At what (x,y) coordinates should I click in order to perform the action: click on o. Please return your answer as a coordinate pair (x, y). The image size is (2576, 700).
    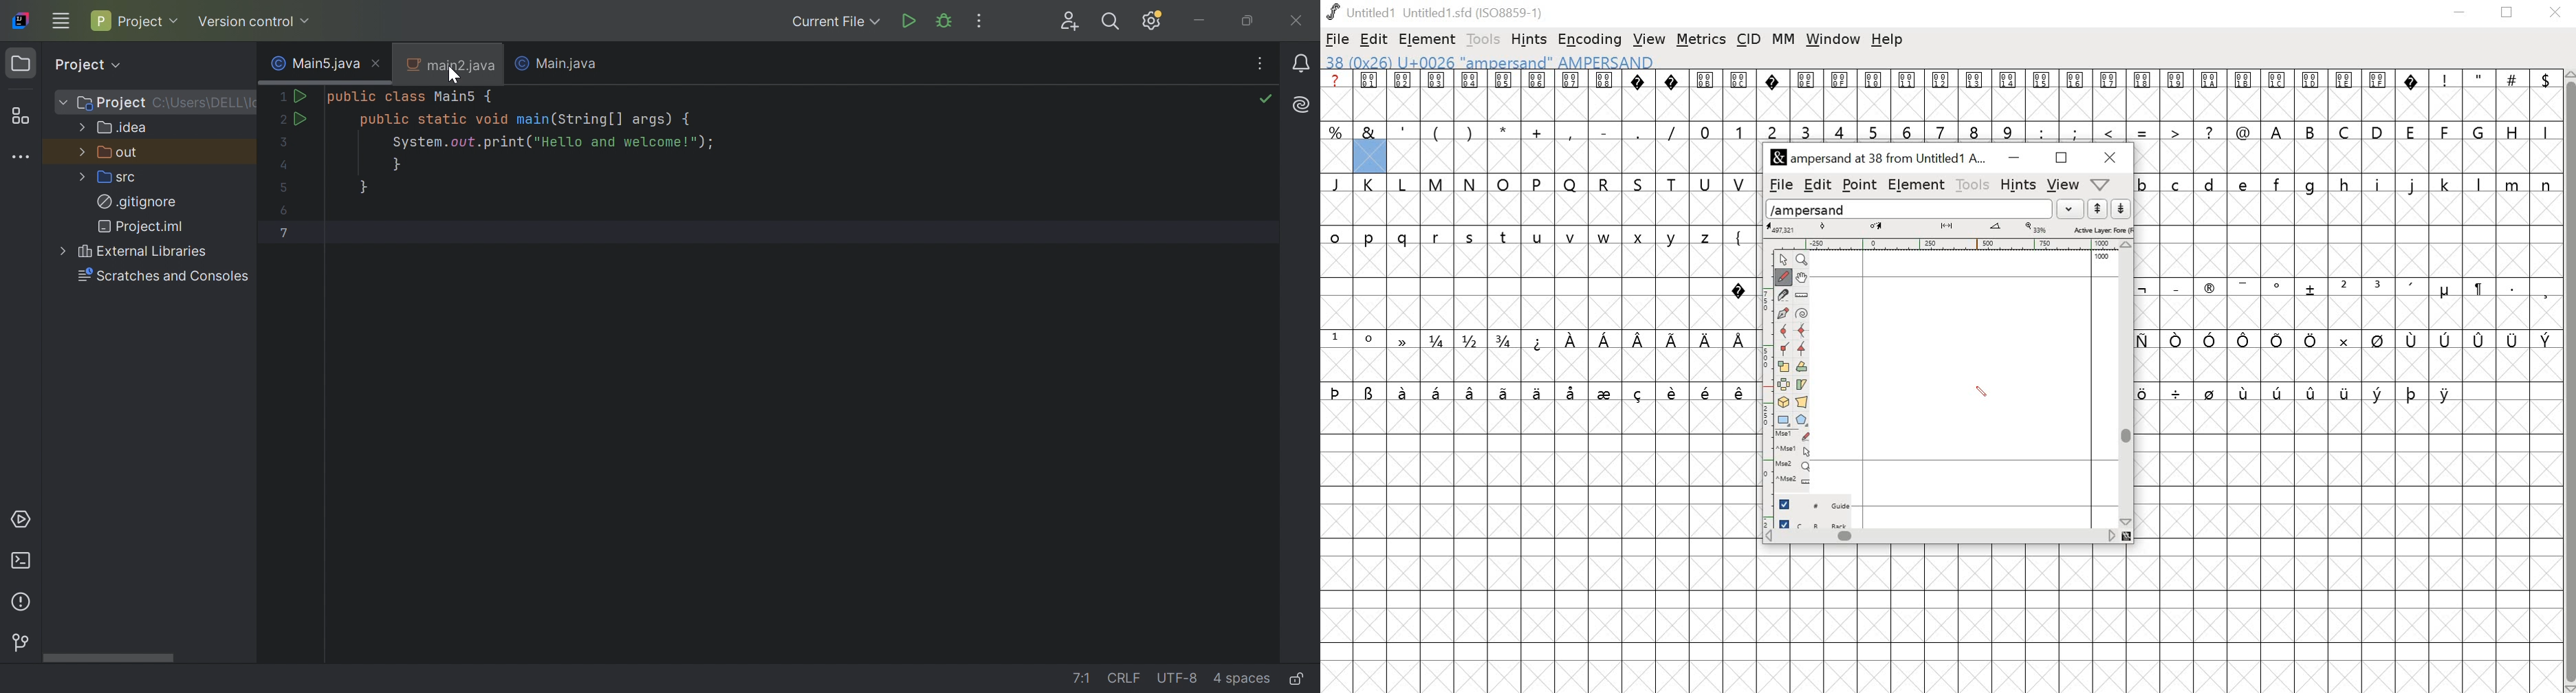
    Looking at the image, I should click on (1335, 235).